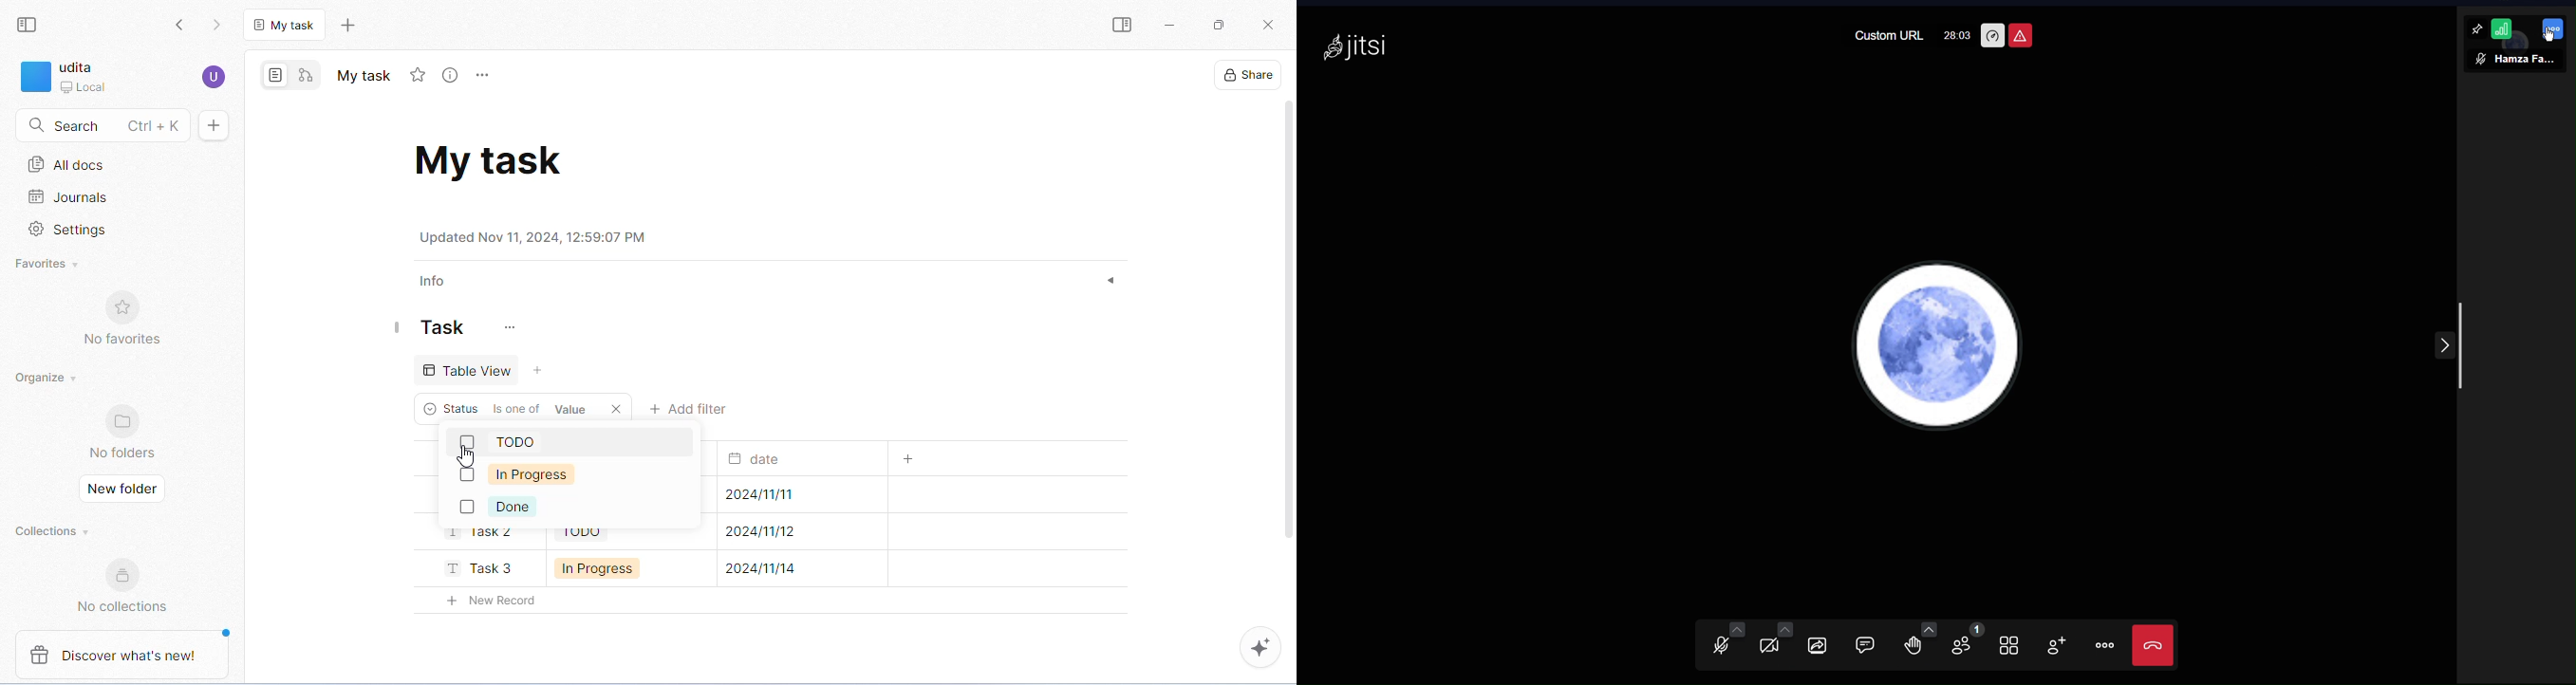  What do you see at coordinates (347, 25) in the screenshot?
I see `new tab` at bounding box center [347, 25].